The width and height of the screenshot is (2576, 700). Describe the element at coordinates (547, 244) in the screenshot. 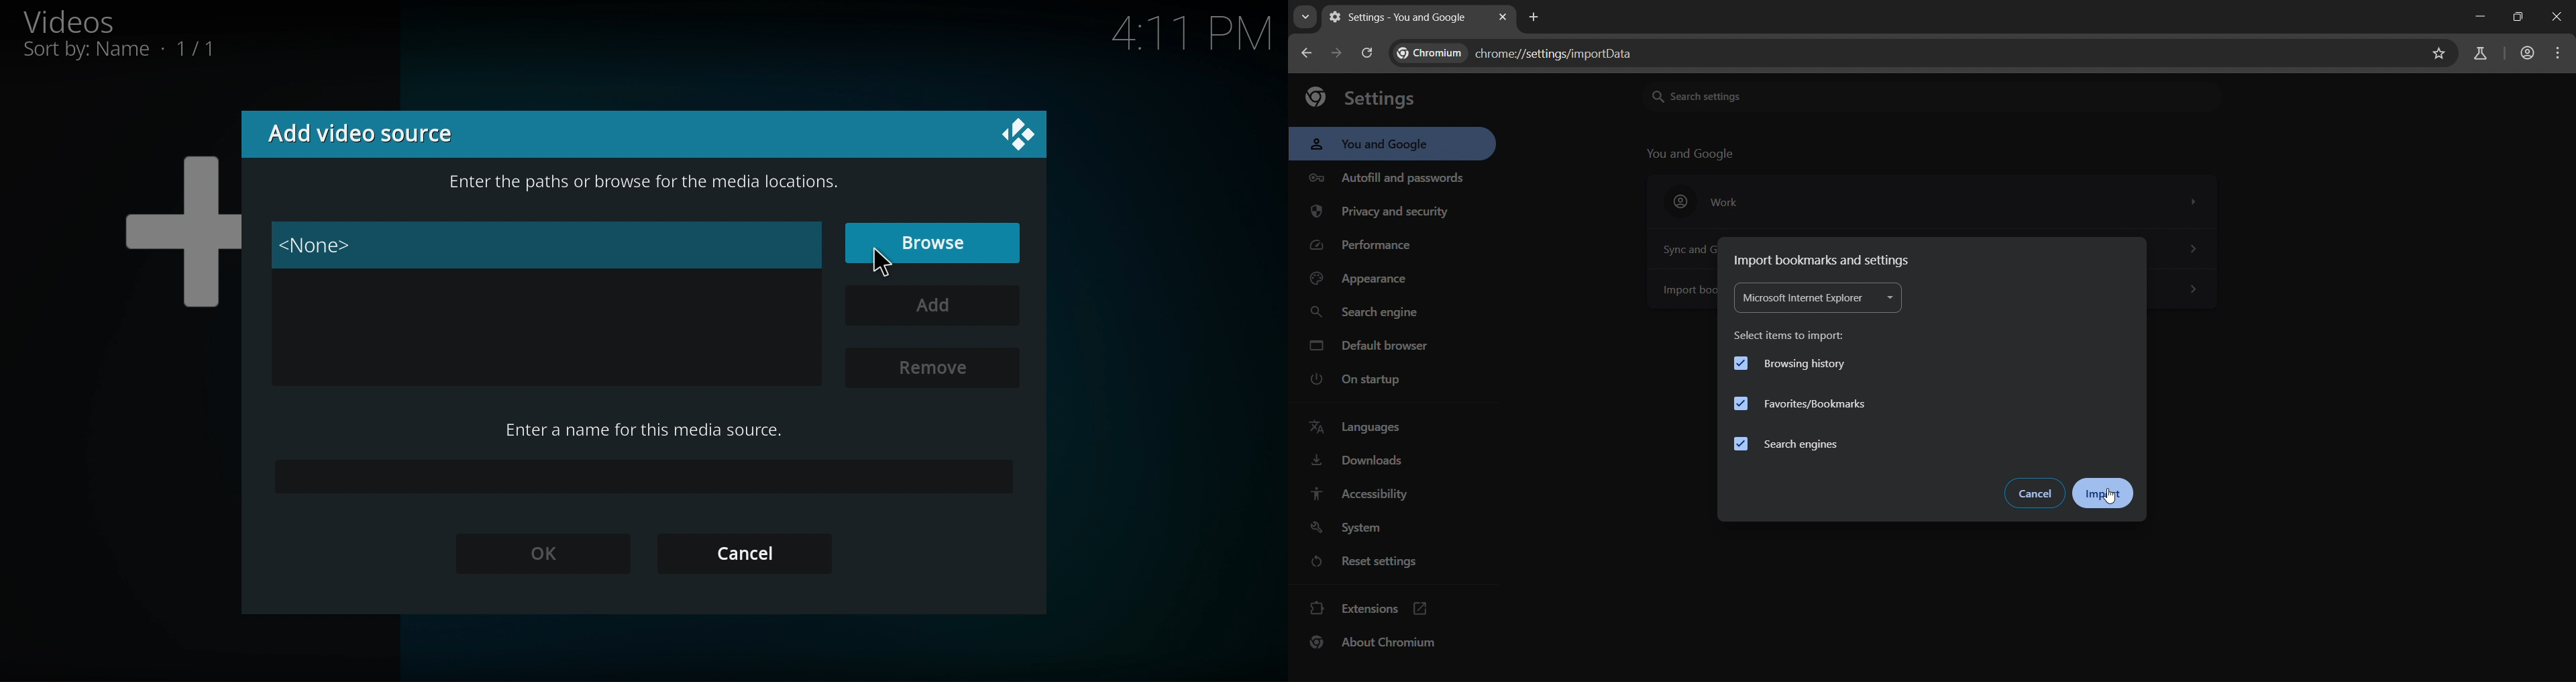

I see `<None>` at that location.